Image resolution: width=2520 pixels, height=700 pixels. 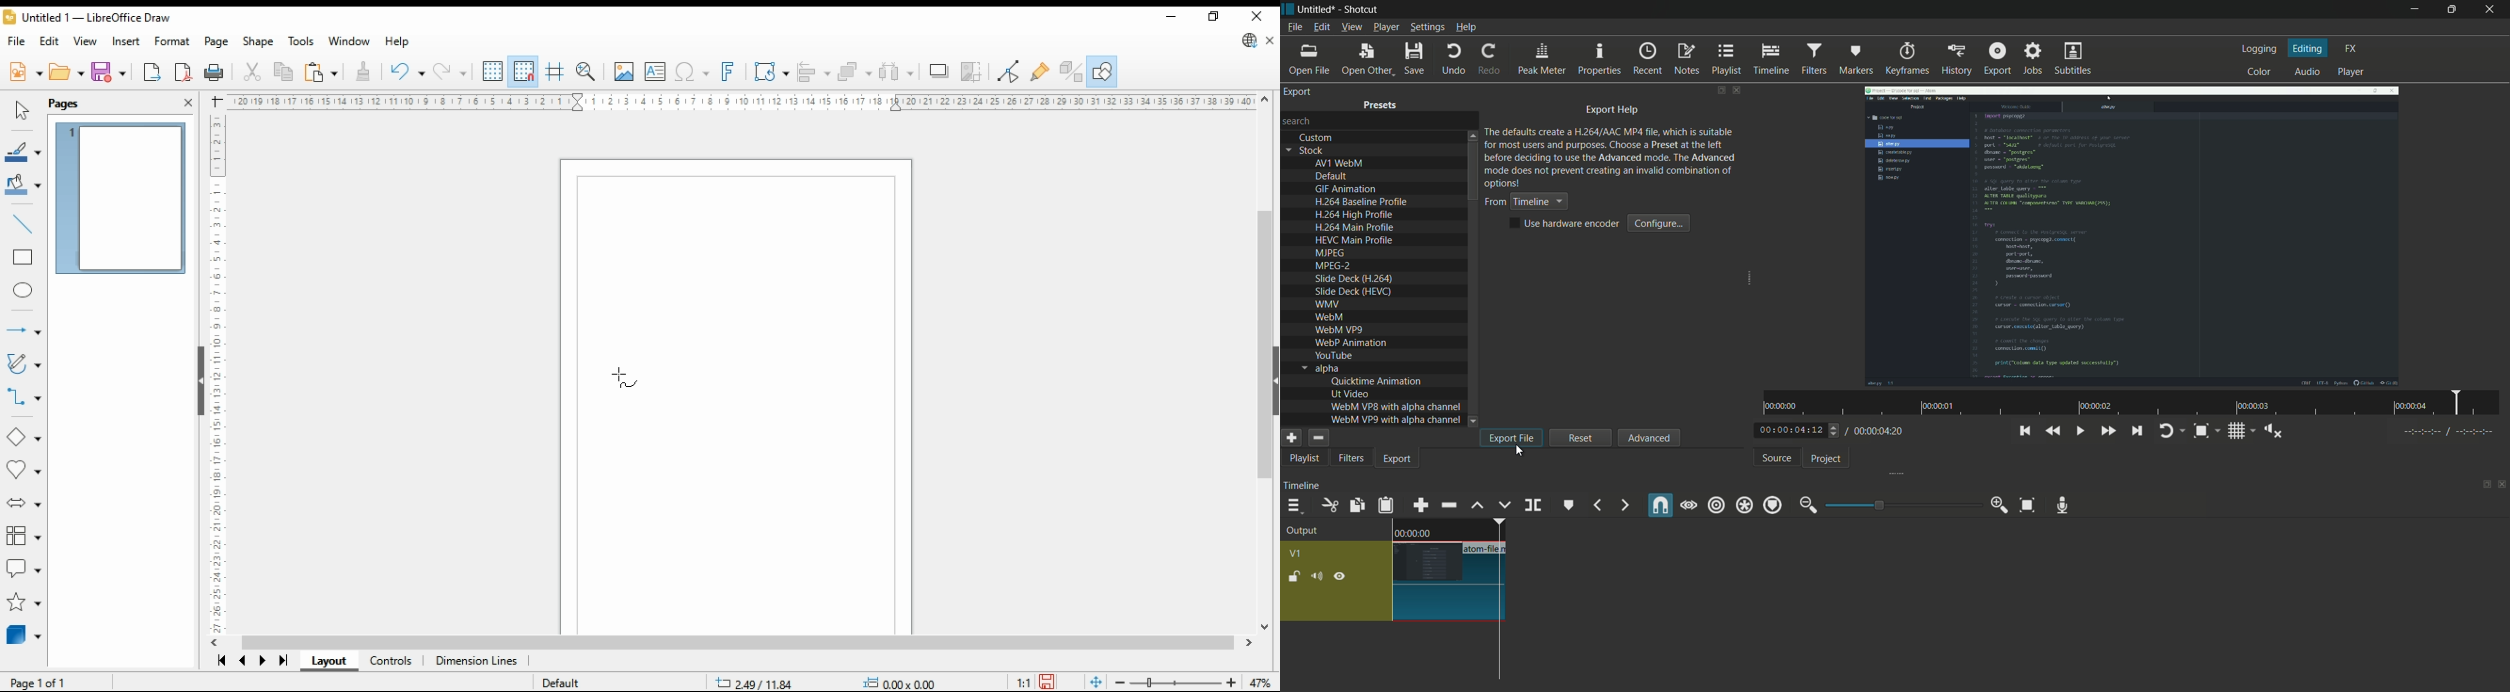 I want to click on source, so click(x=1777, y=459).